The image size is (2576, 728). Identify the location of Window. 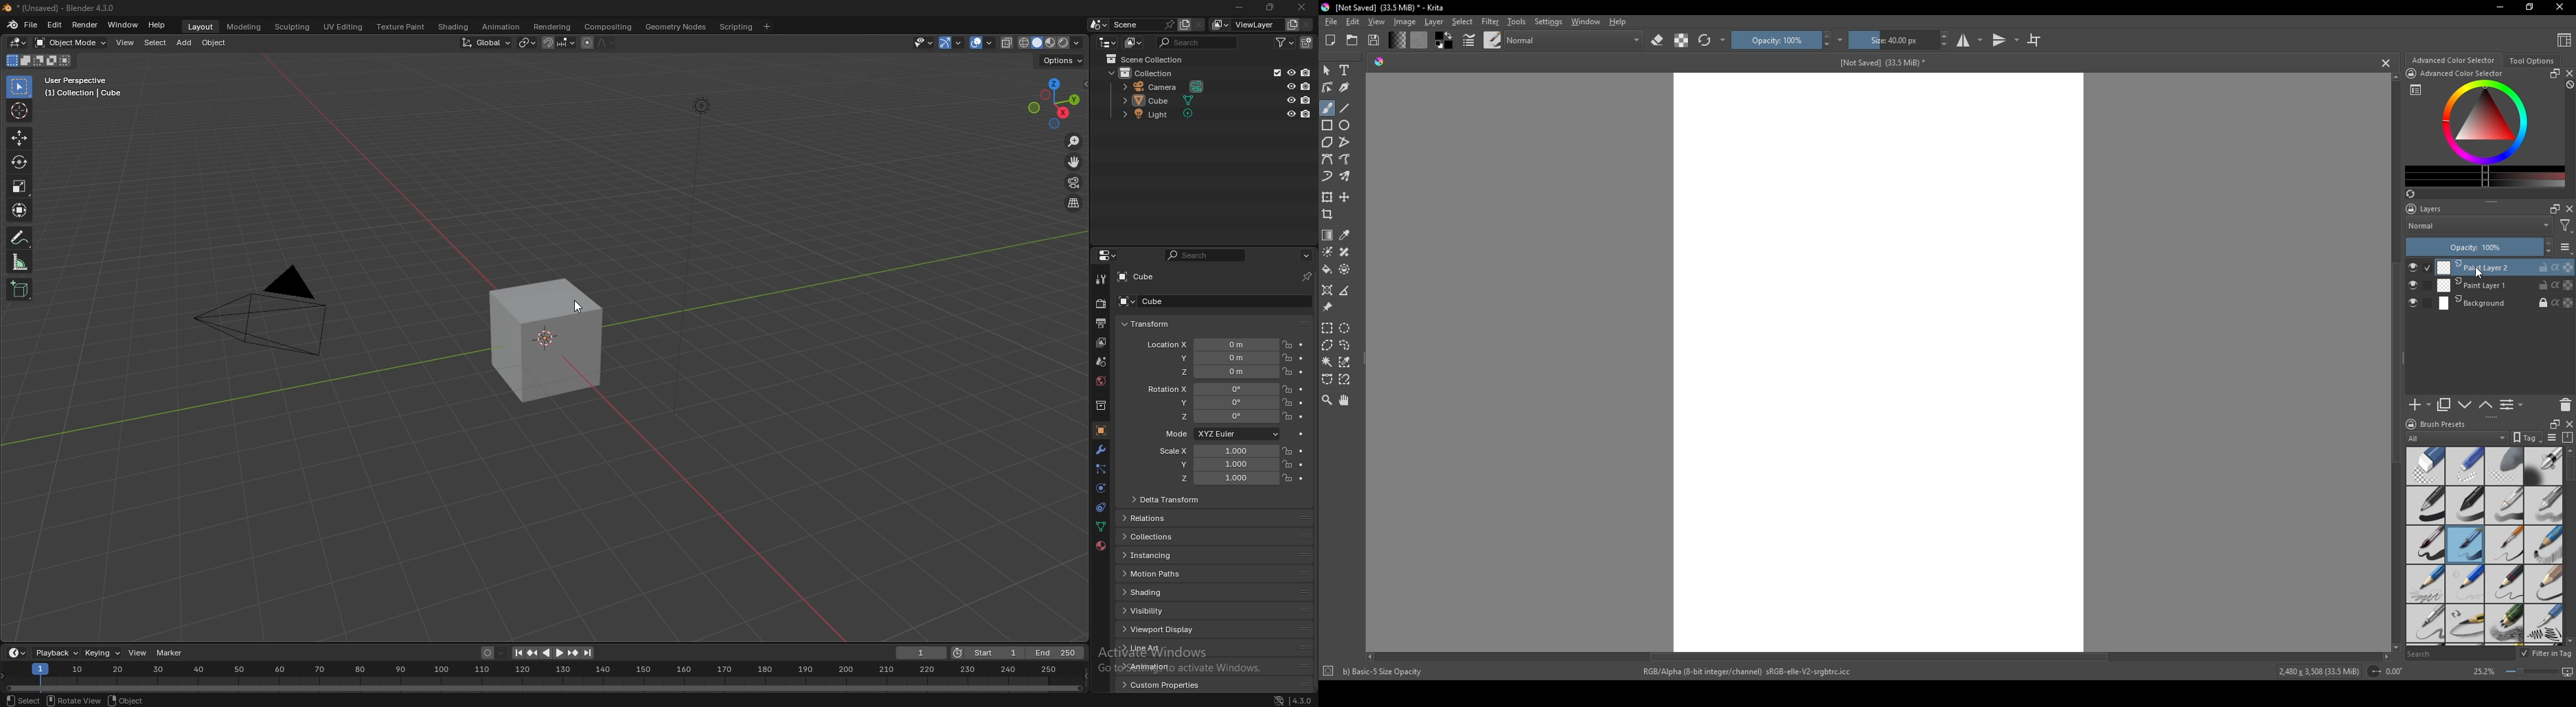
(1584, 21).